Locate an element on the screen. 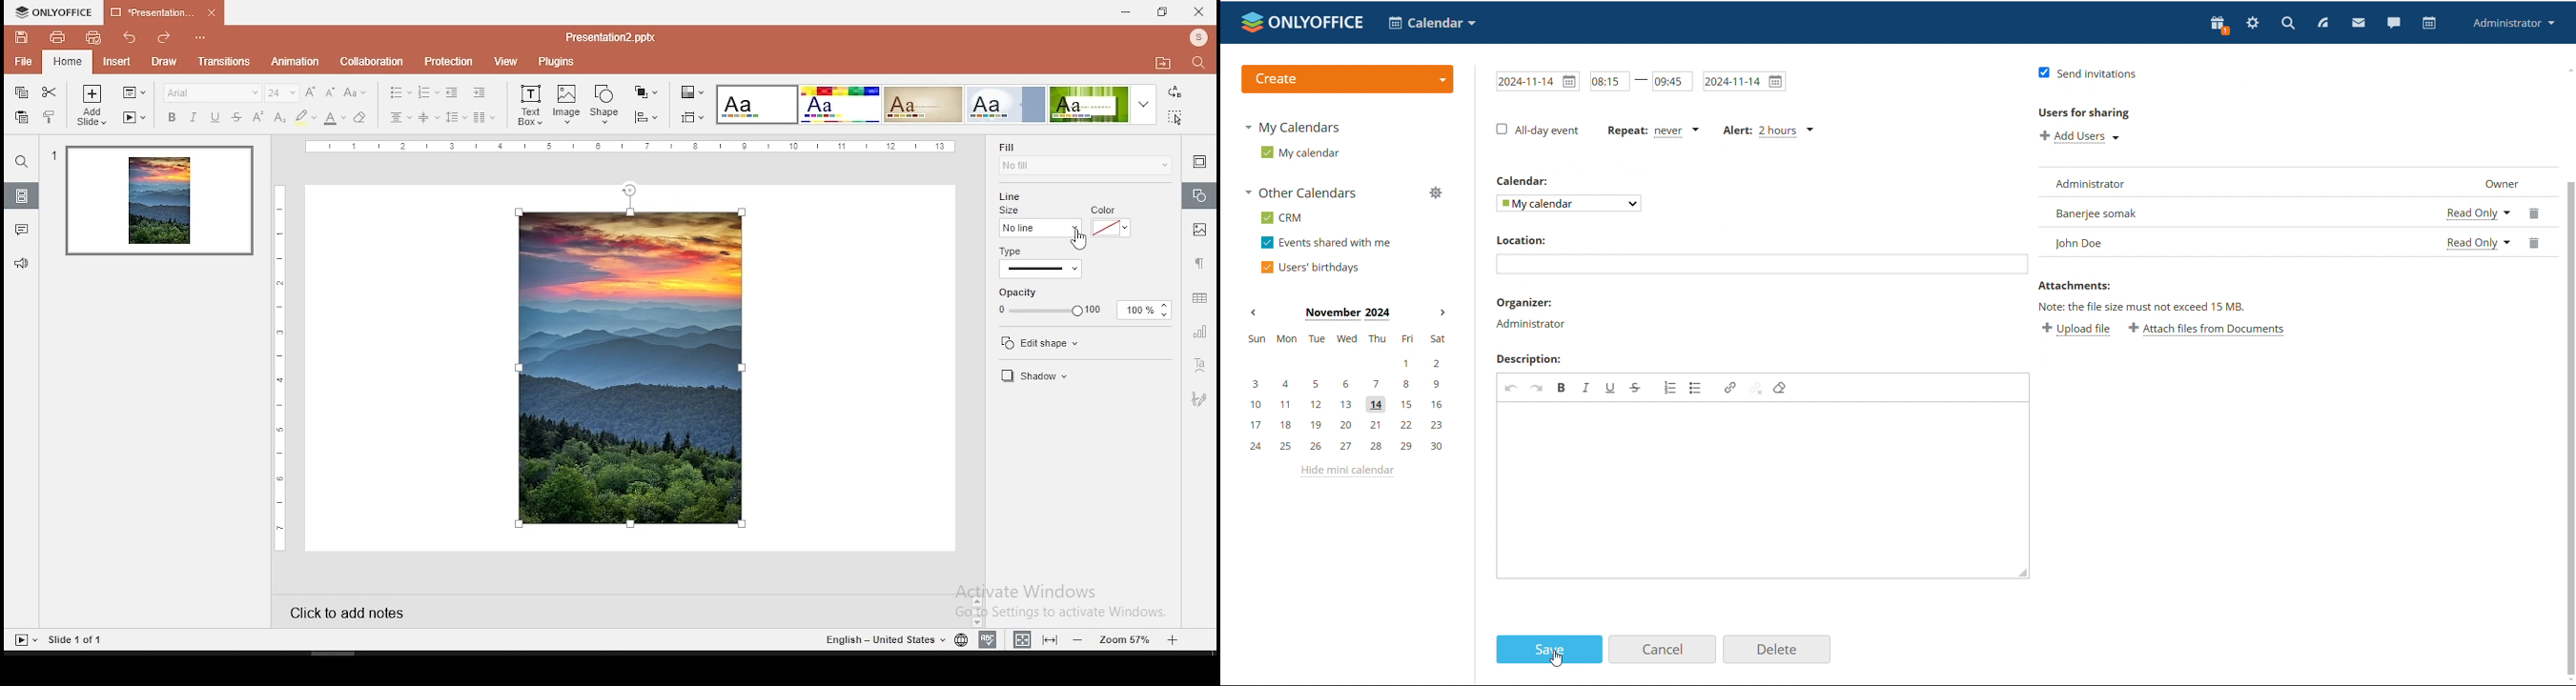 The width and height of the screenshot is (2576, 700). underline is located at coordinates (215, 117).